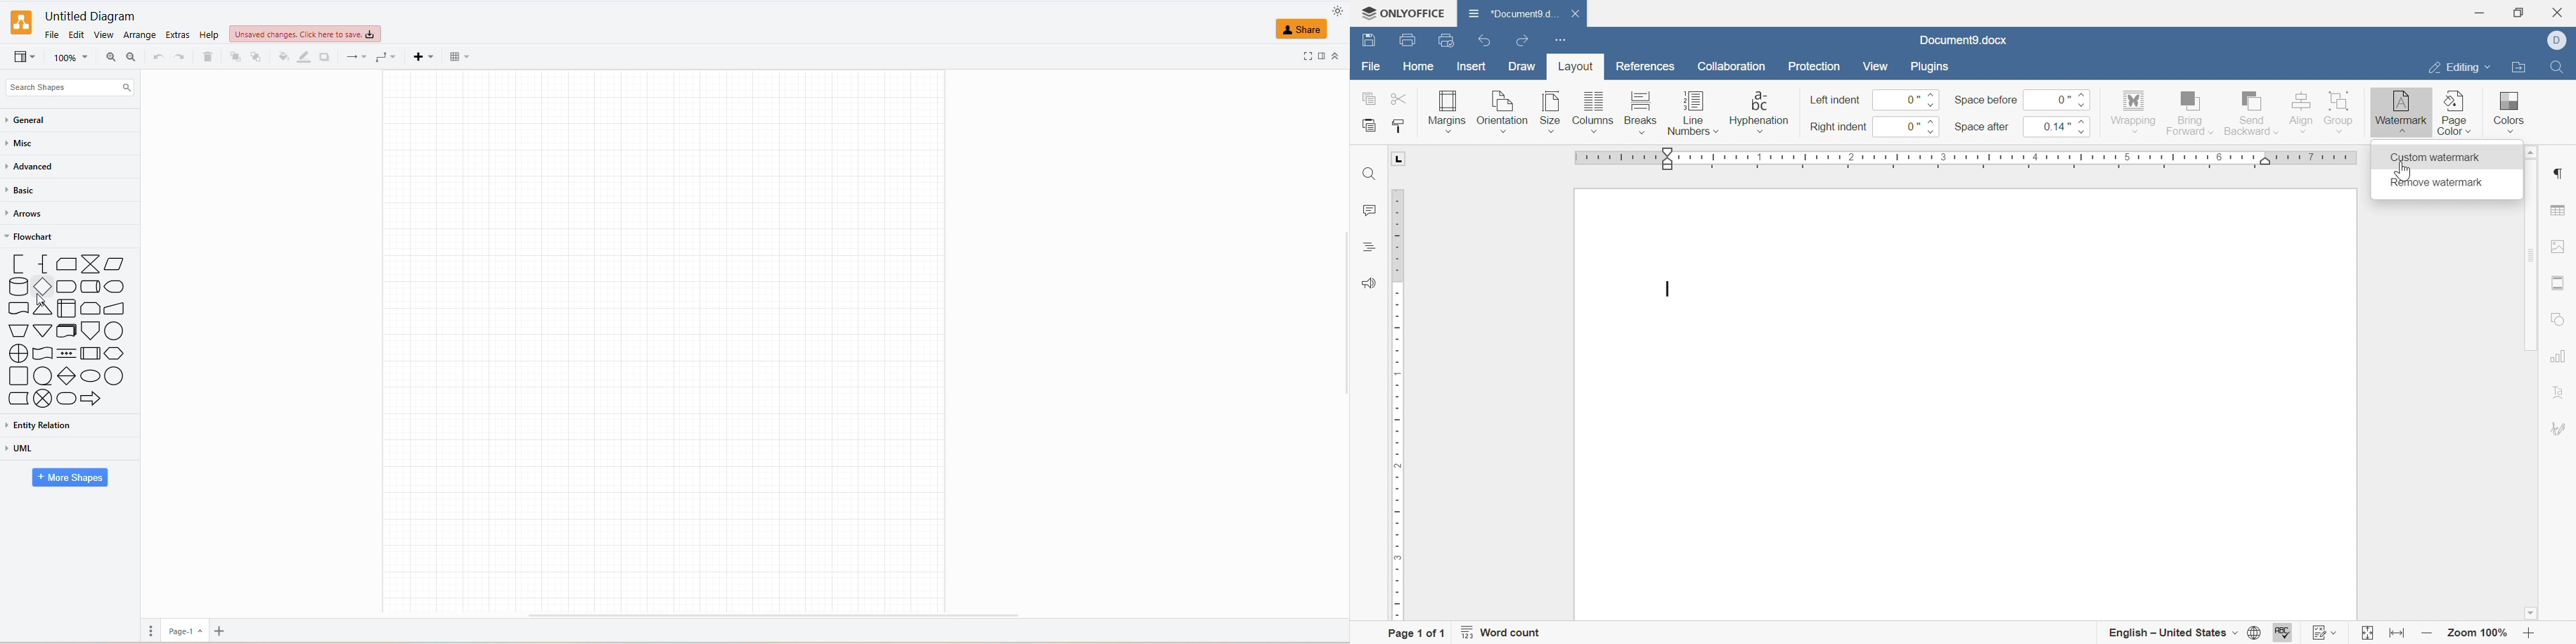  What do you see at coordinates (1400, 126) in the screenshot?
I see `copy style` at bounding box center [1400, 126].